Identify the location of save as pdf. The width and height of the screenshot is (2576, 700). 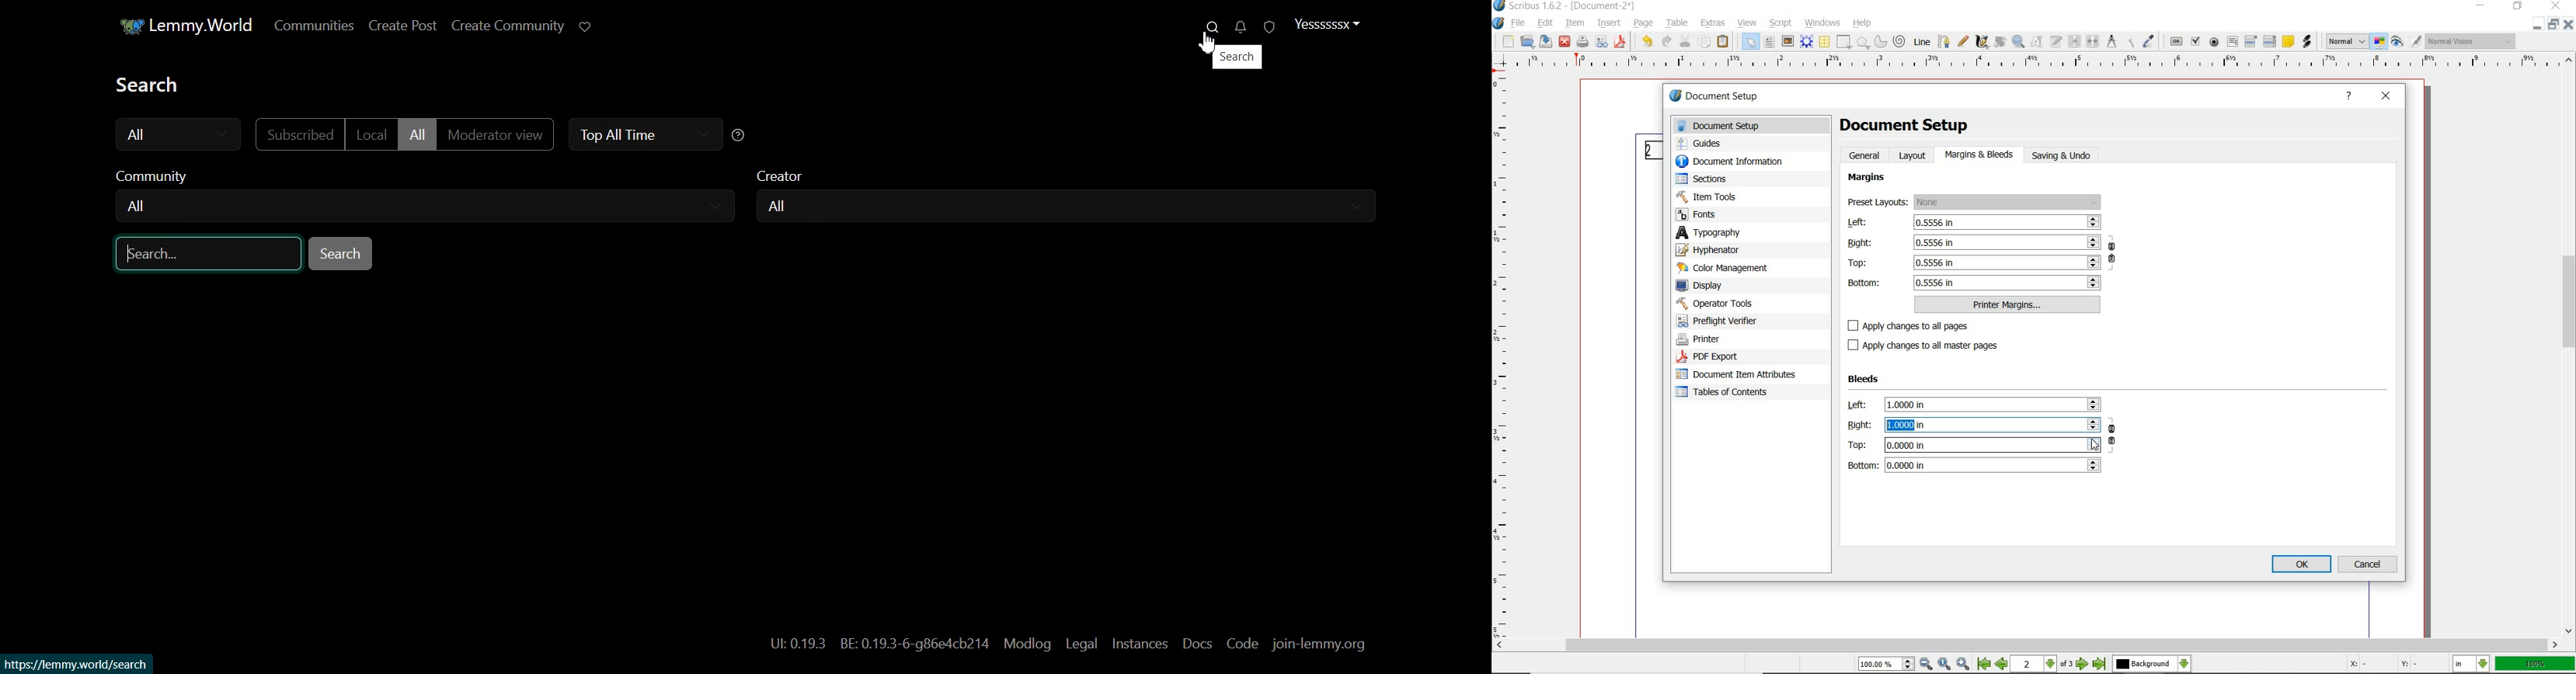
(1620, 42).